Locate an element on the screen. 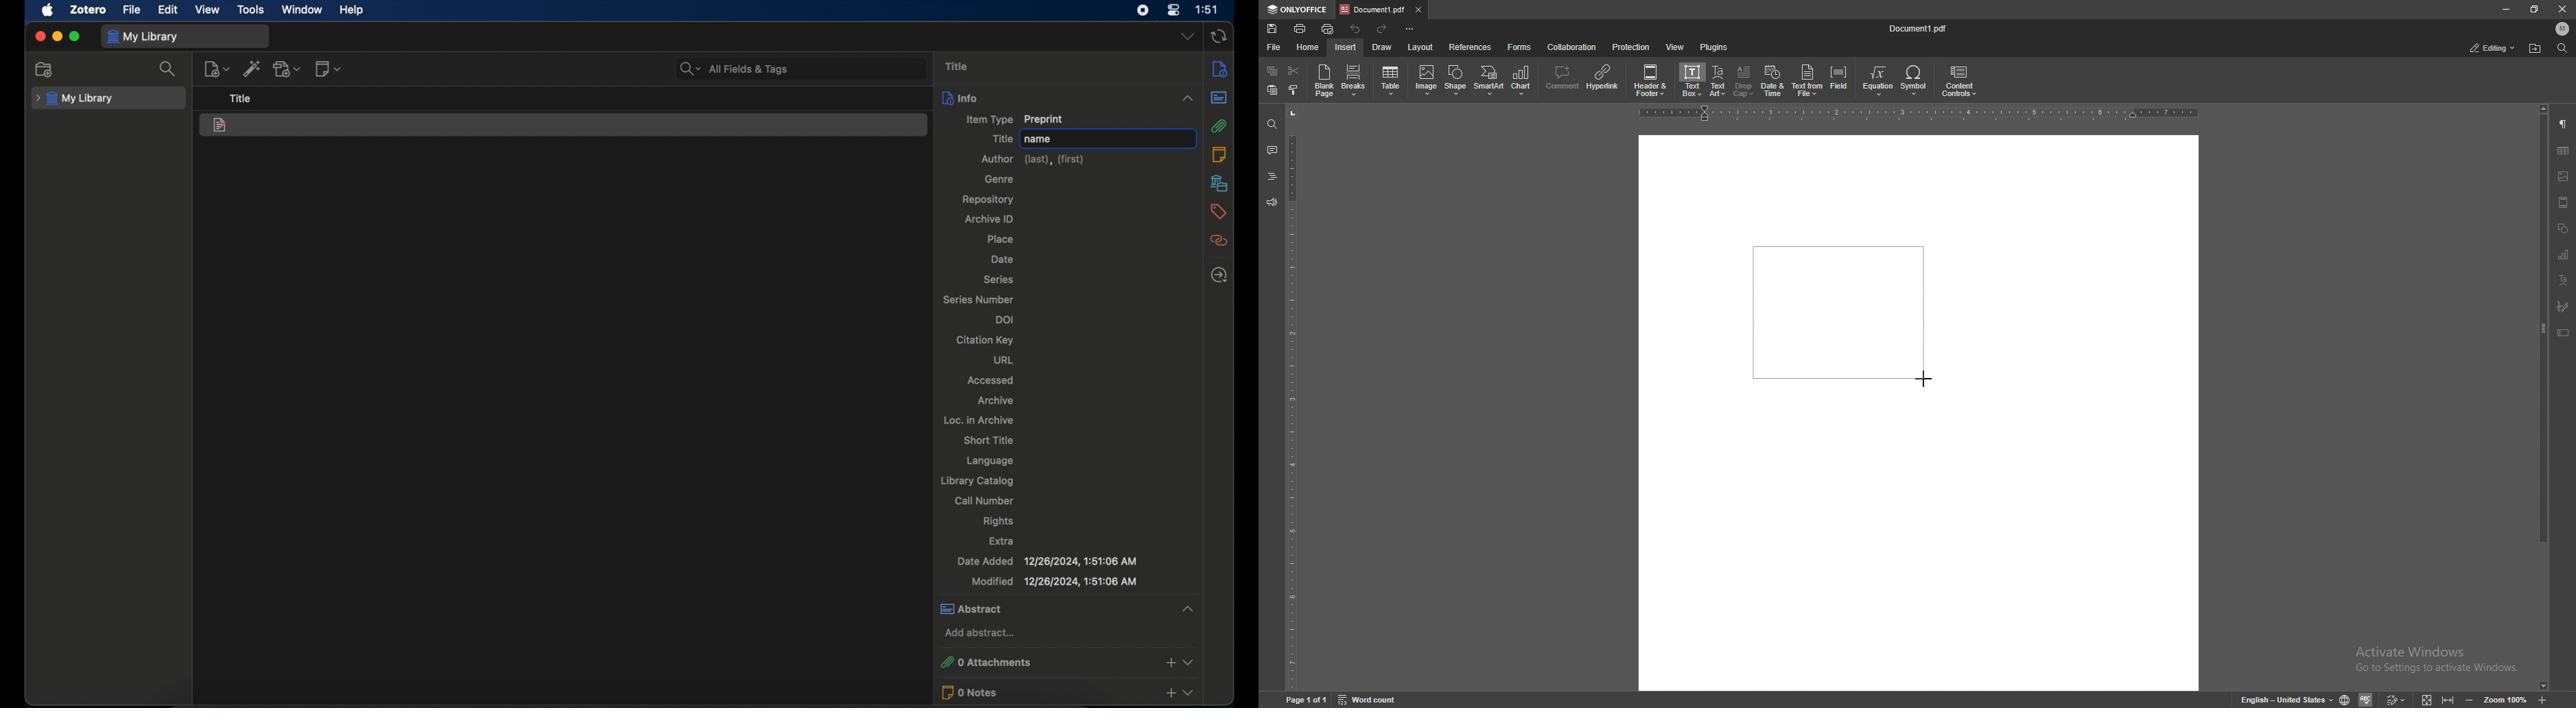  abstract is located at coordinates (1066, 608).